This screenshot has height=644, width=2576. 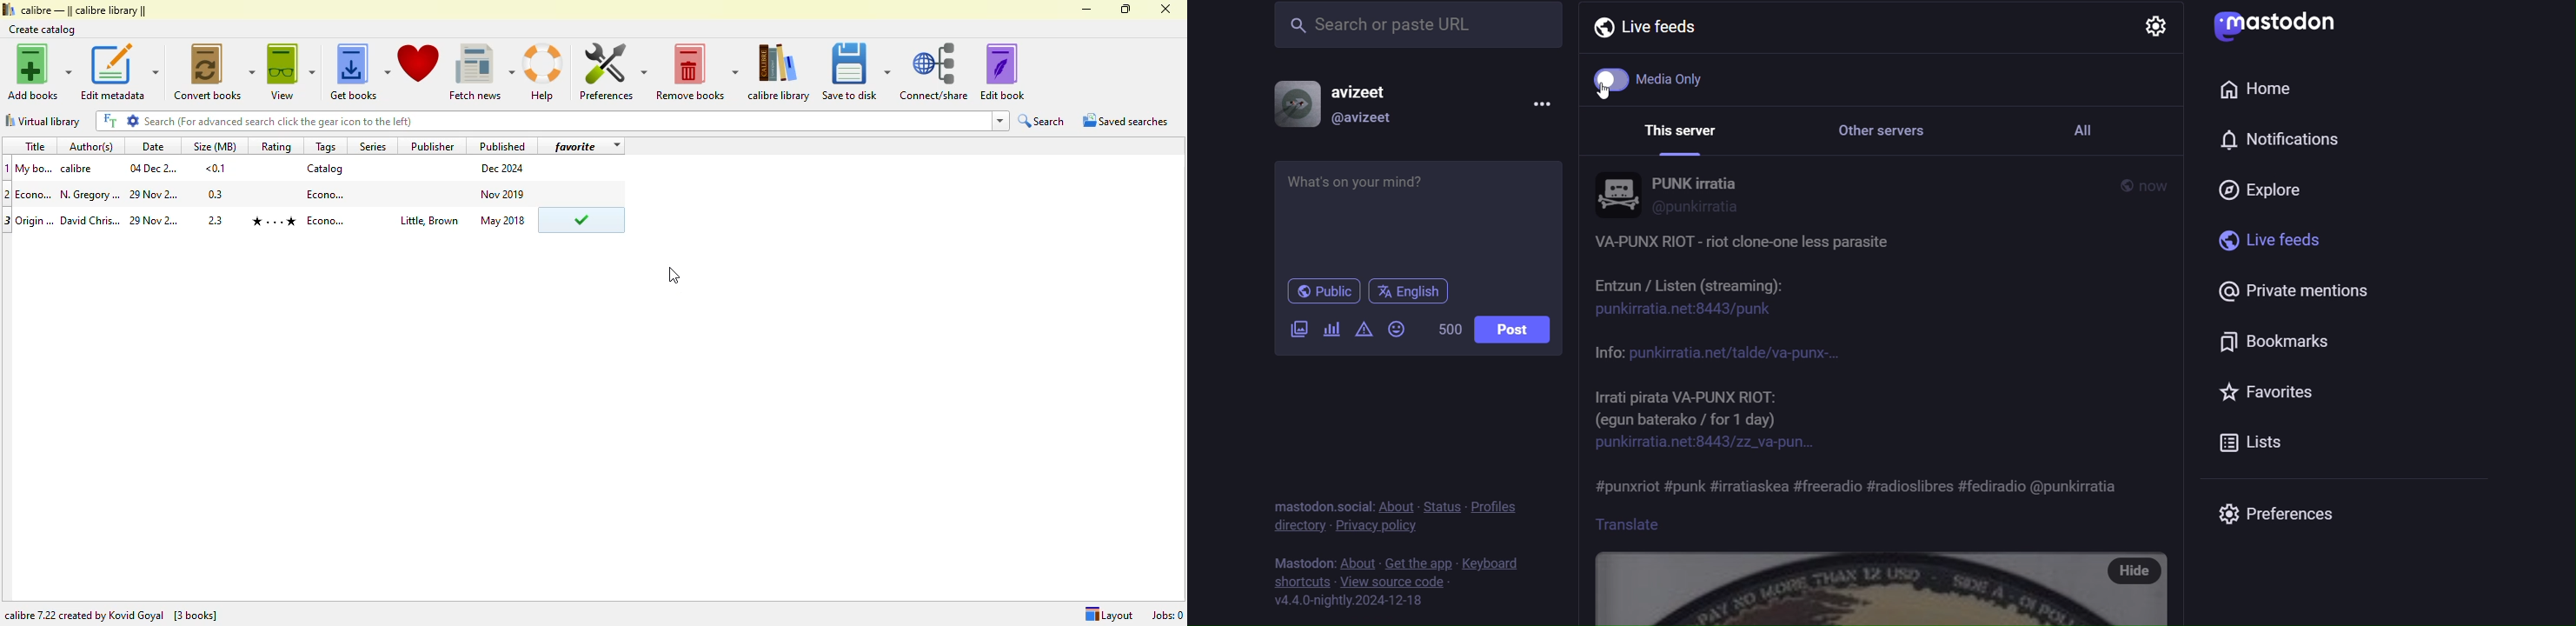 I want to click on date, so click(x=156, y=221).